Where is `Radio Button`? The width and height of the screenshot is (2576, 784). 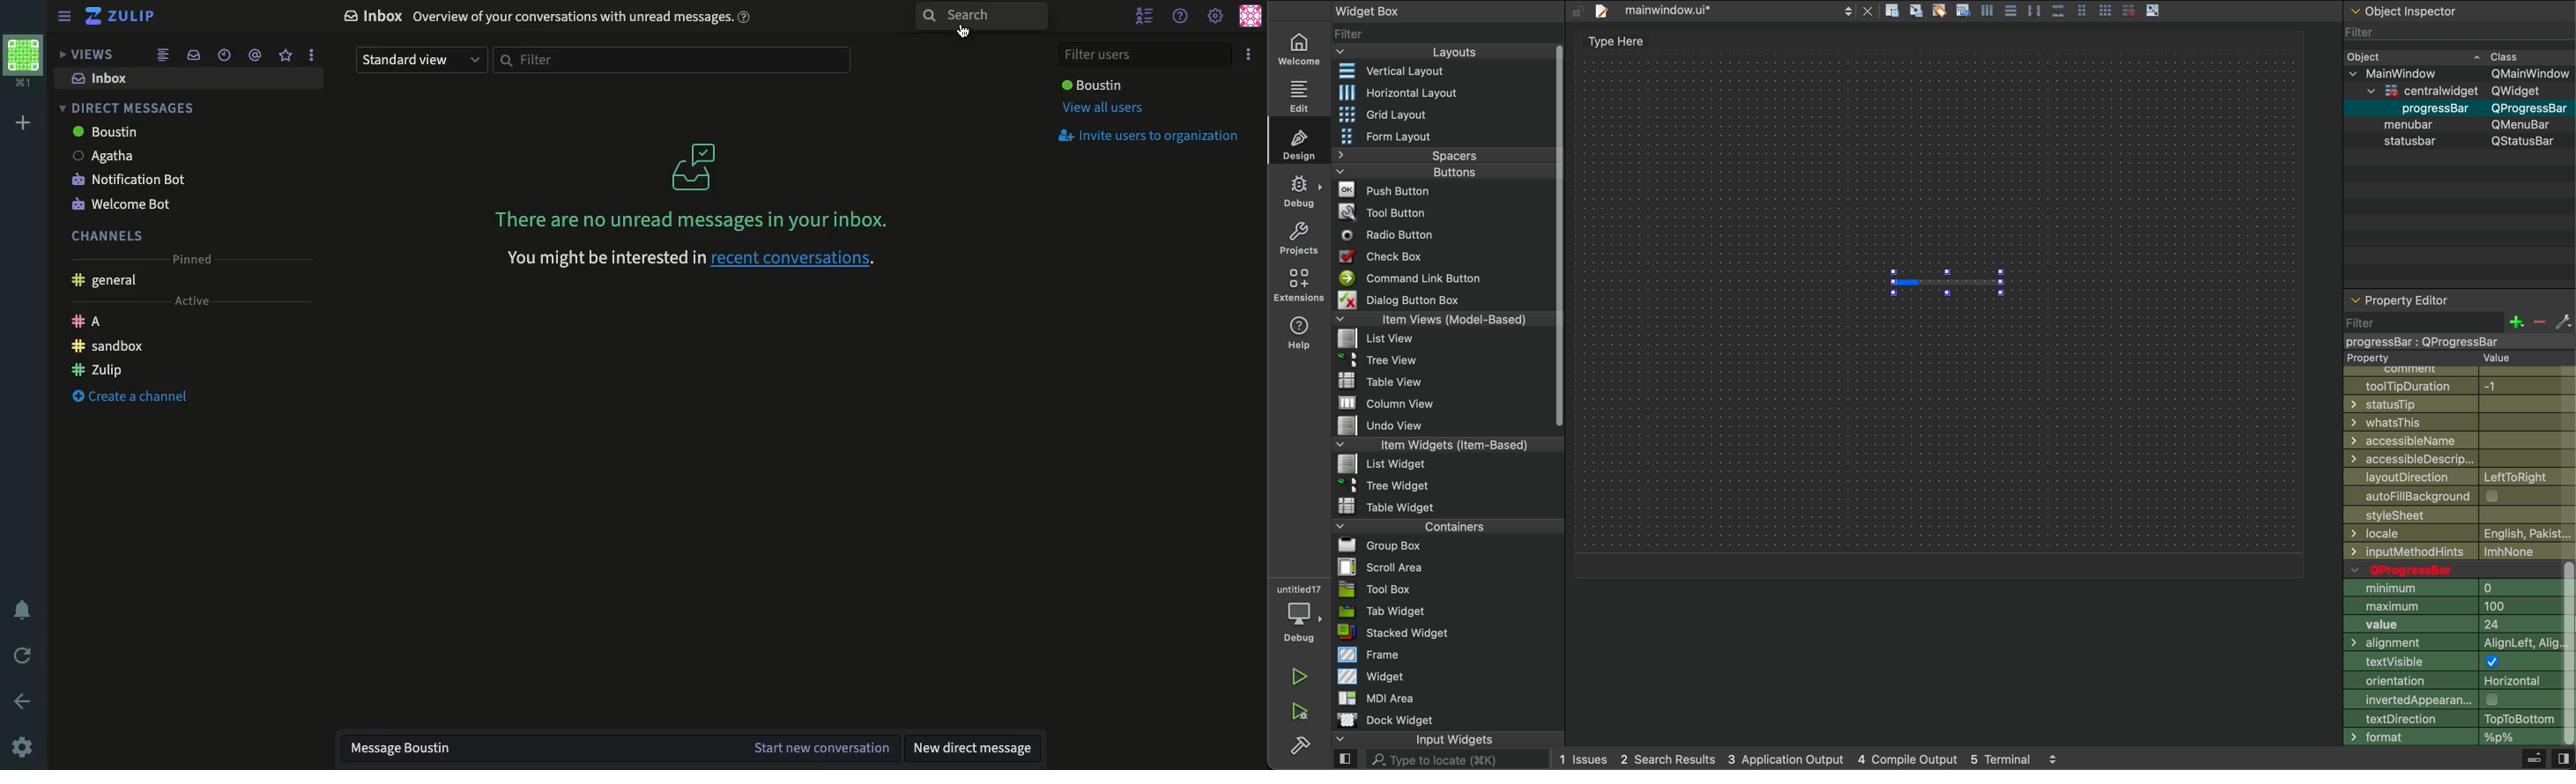 Radio Button is located at coordinates (1392, 235).